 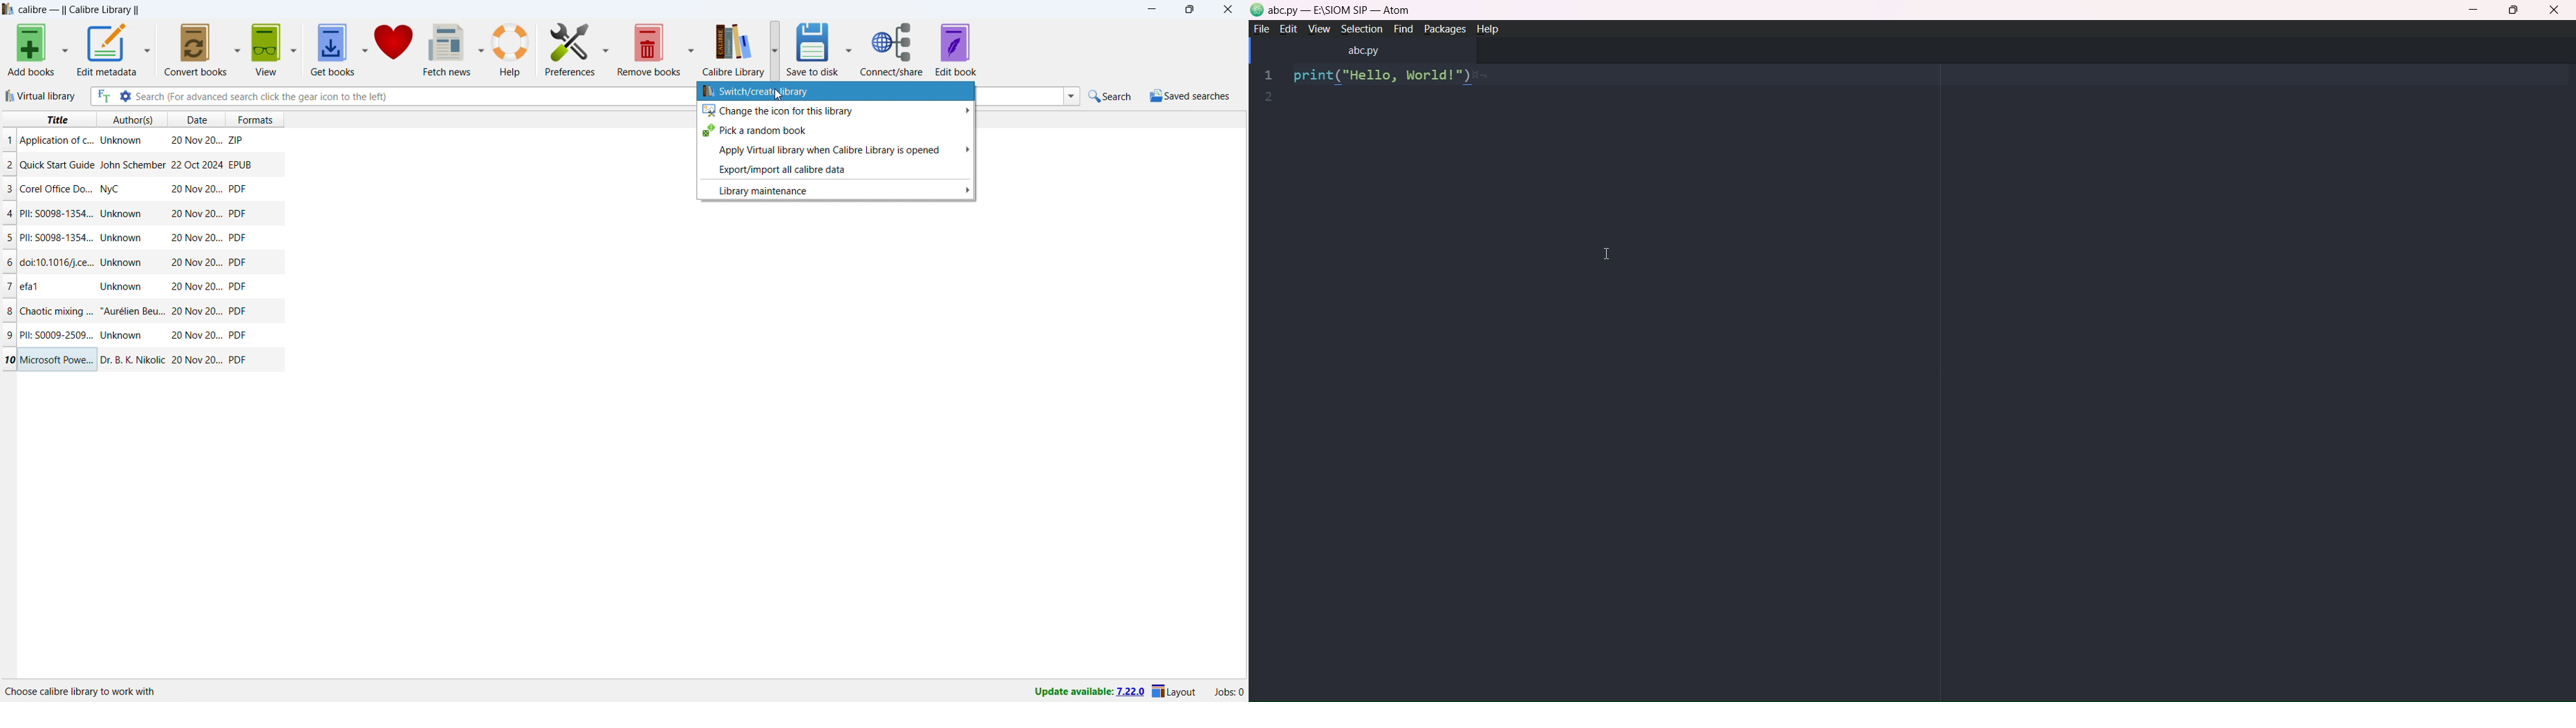 I want to click on Date, so click(x=194, y=335).